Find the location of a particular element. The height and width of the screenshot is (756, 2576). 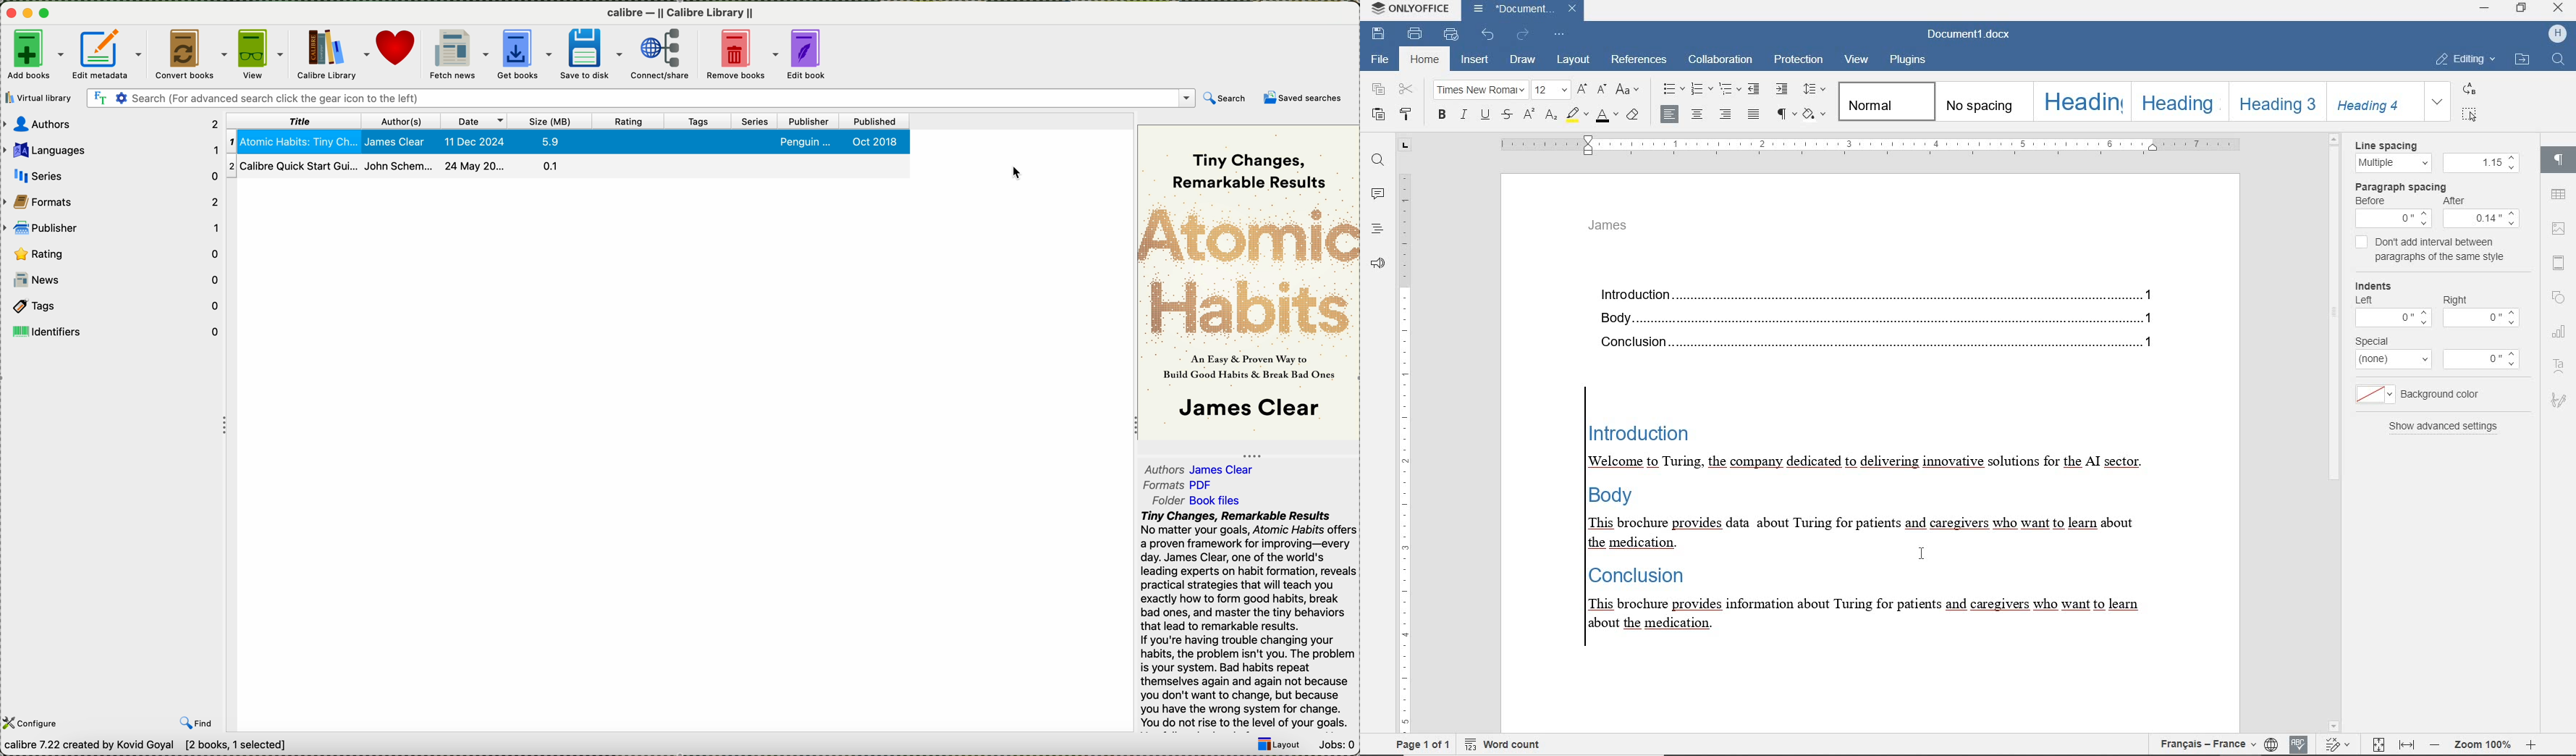

right is located at coordinates (2457, 298).